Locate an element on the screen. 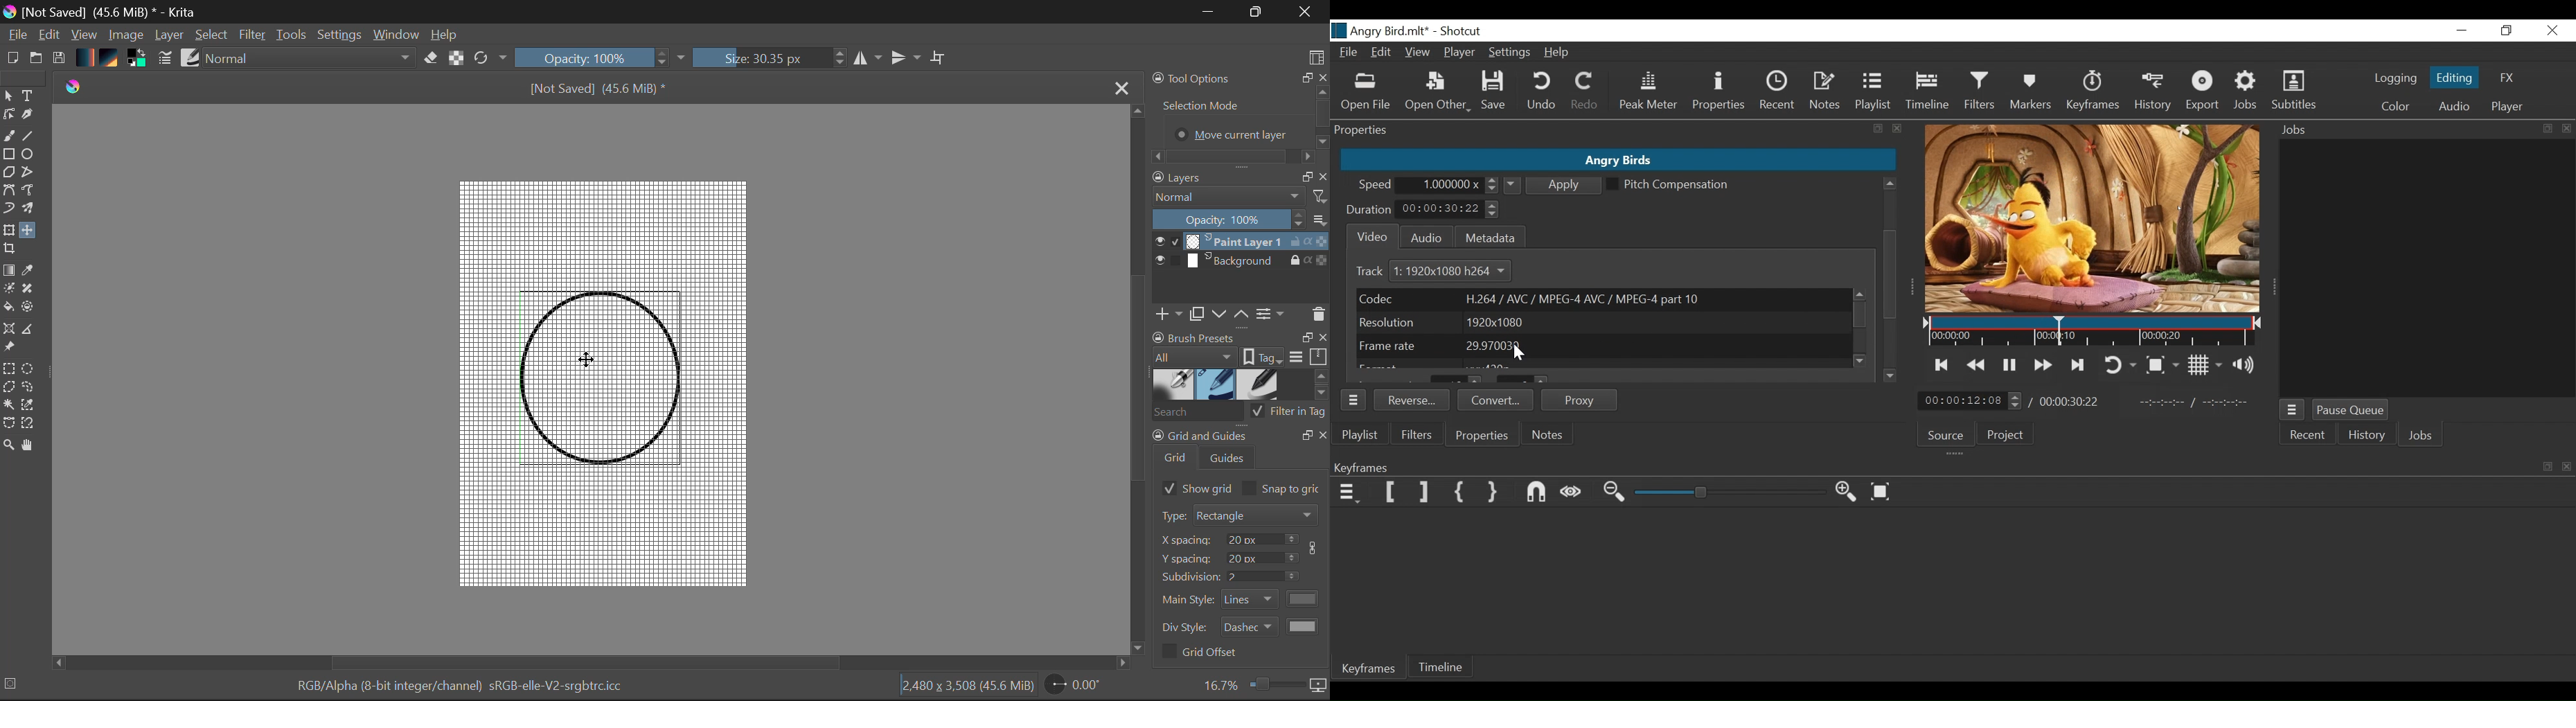 The height and width of the screenshot is (728, 2576). Smart Patch Tool is located at coordinates (32, 288).